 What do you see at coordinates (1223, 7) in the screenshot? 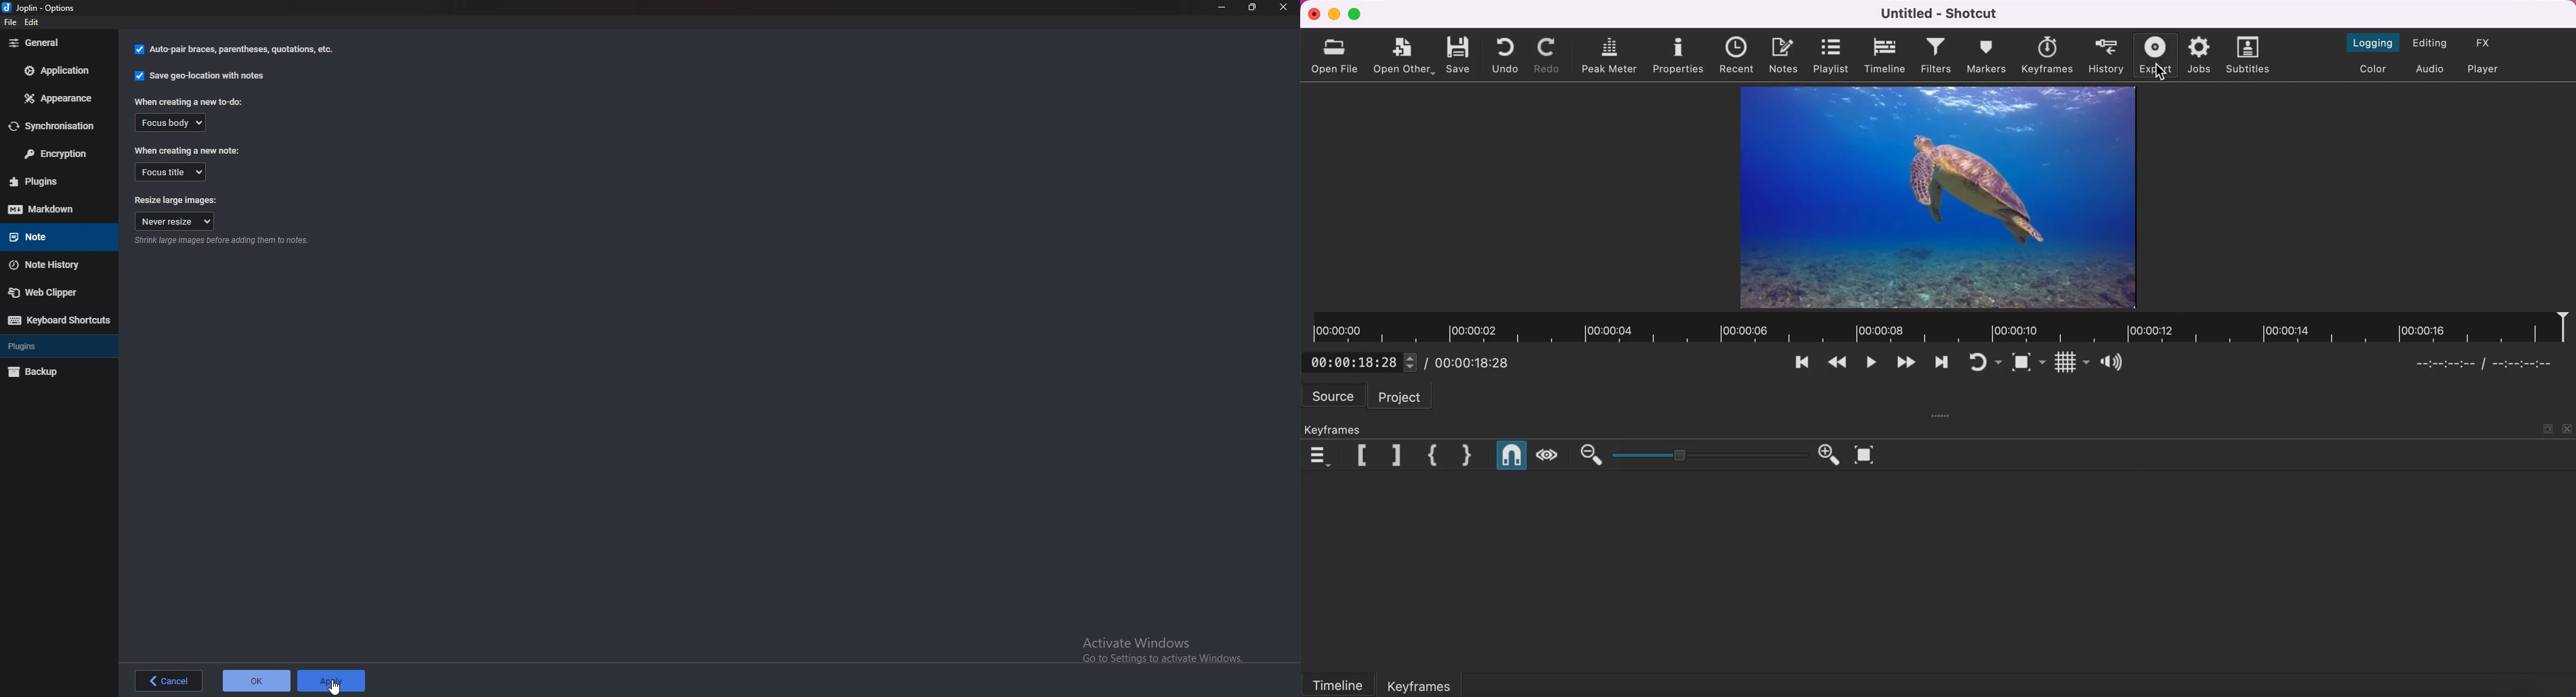
I see `Minimize` at bounding box center [1223, 7].